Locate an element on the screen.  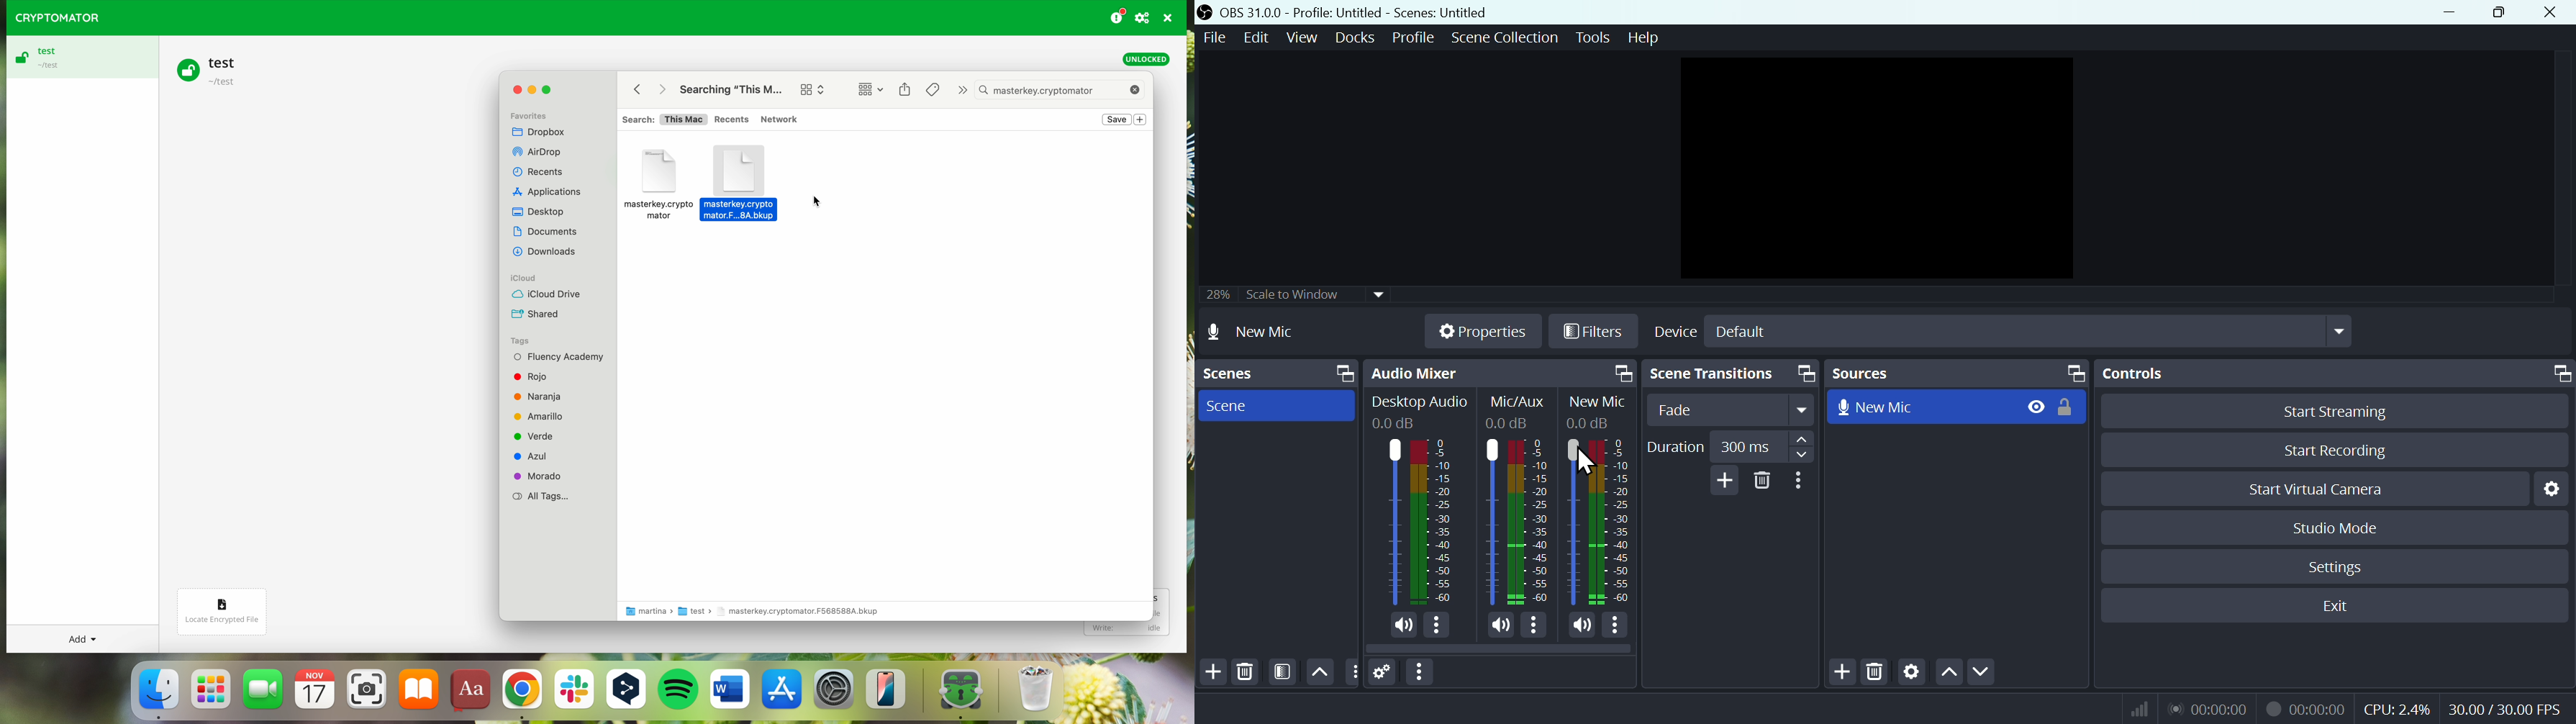
Mic is located at coordinates (1572, 522).